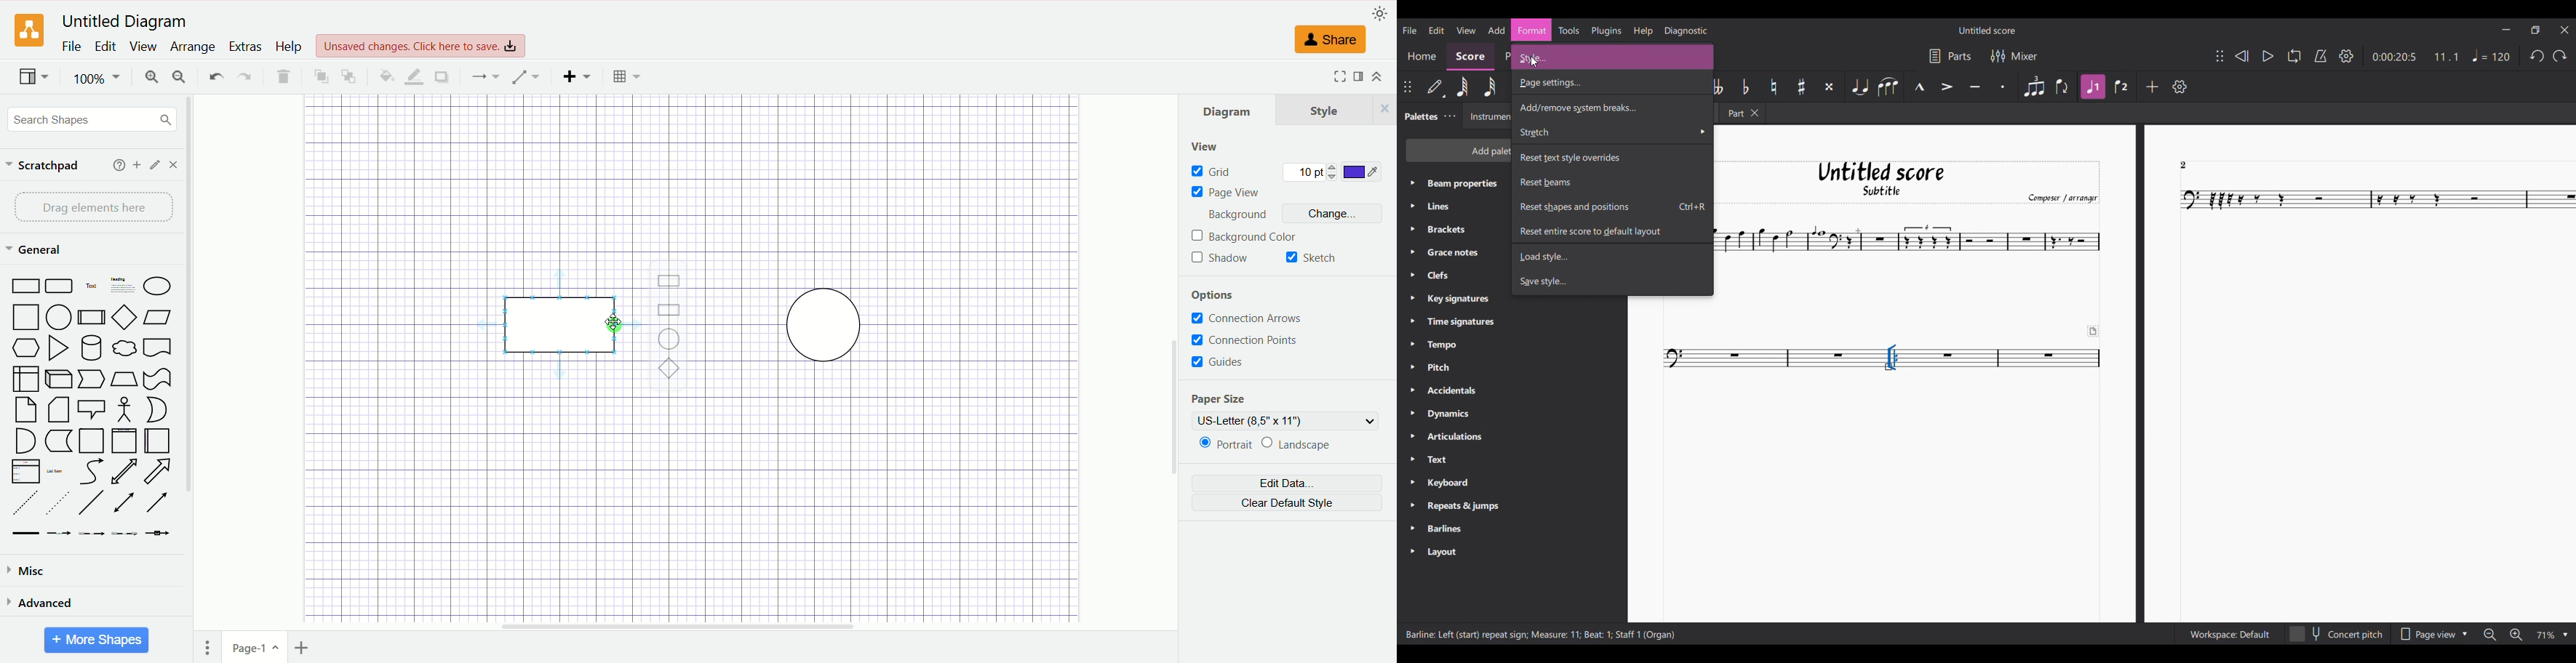 The width and height of the screenshot is (2576, 672). What do you see at coordinates (213, 76) in the screenshot?
I see `undo` at bounding box center [213, 76].